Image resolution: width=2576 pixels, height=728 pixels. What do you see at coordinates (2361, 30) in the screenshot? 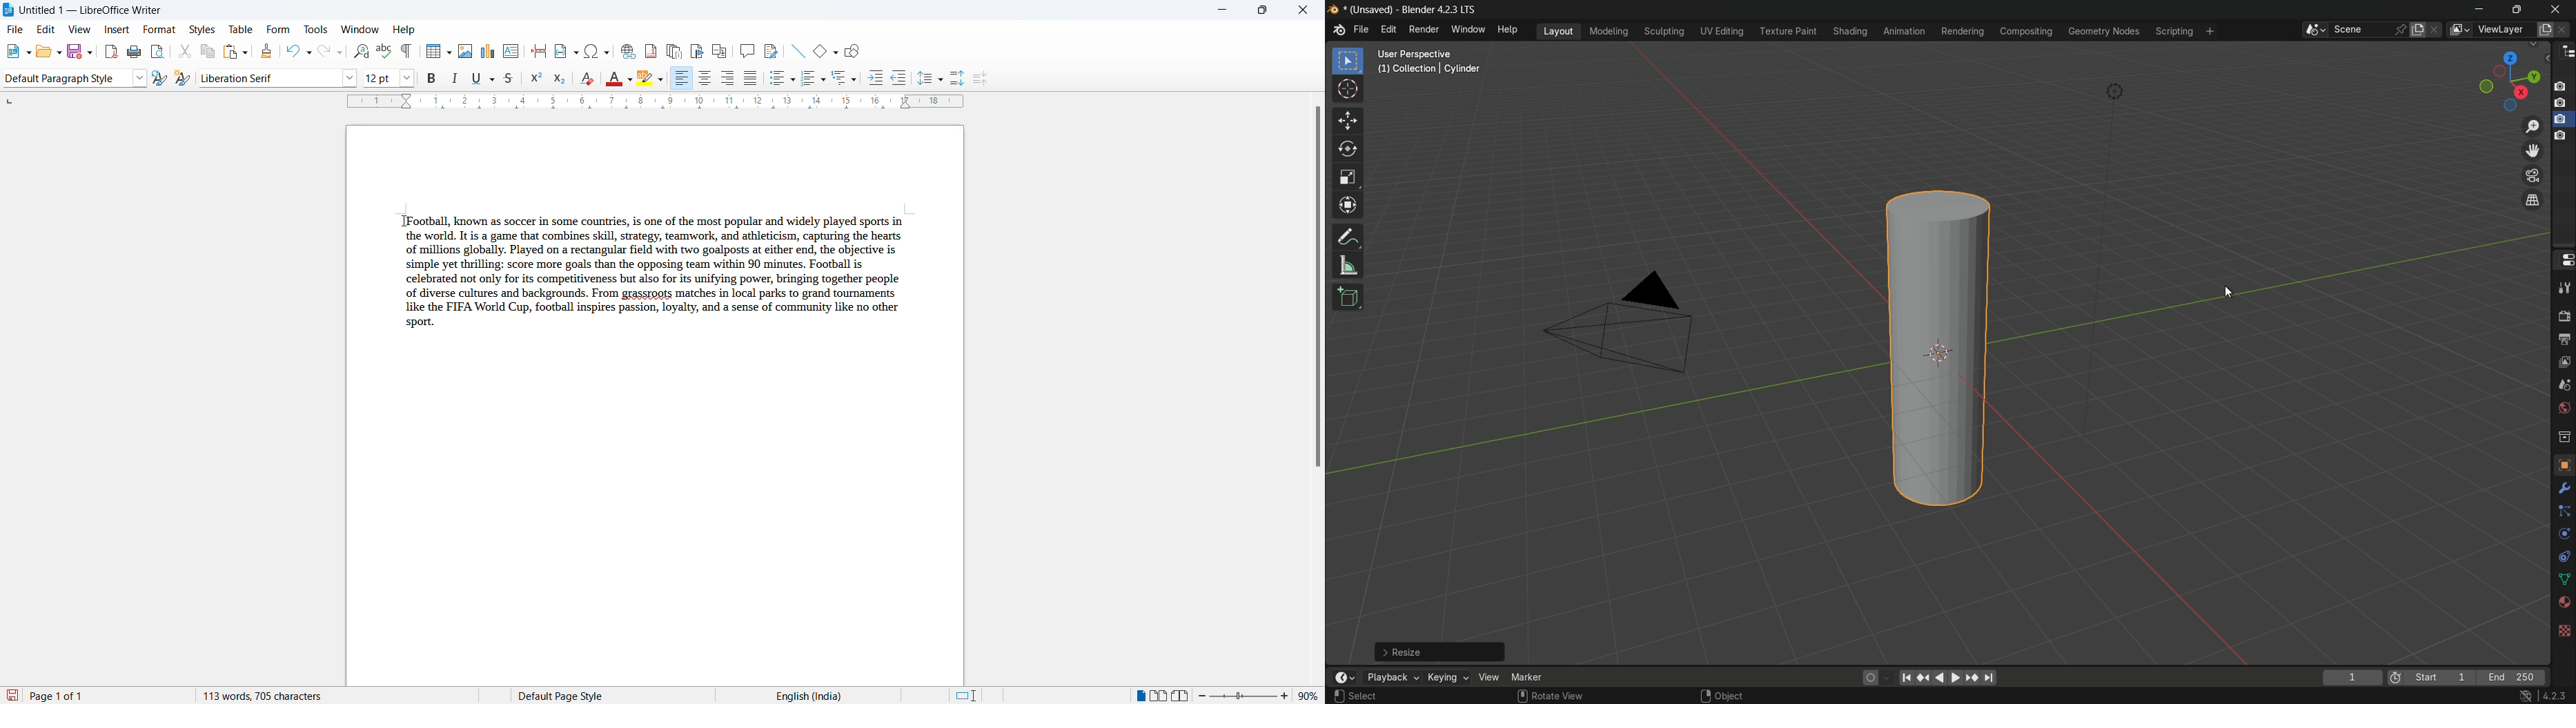
I see `scene` at bounding box center [2361, 30].